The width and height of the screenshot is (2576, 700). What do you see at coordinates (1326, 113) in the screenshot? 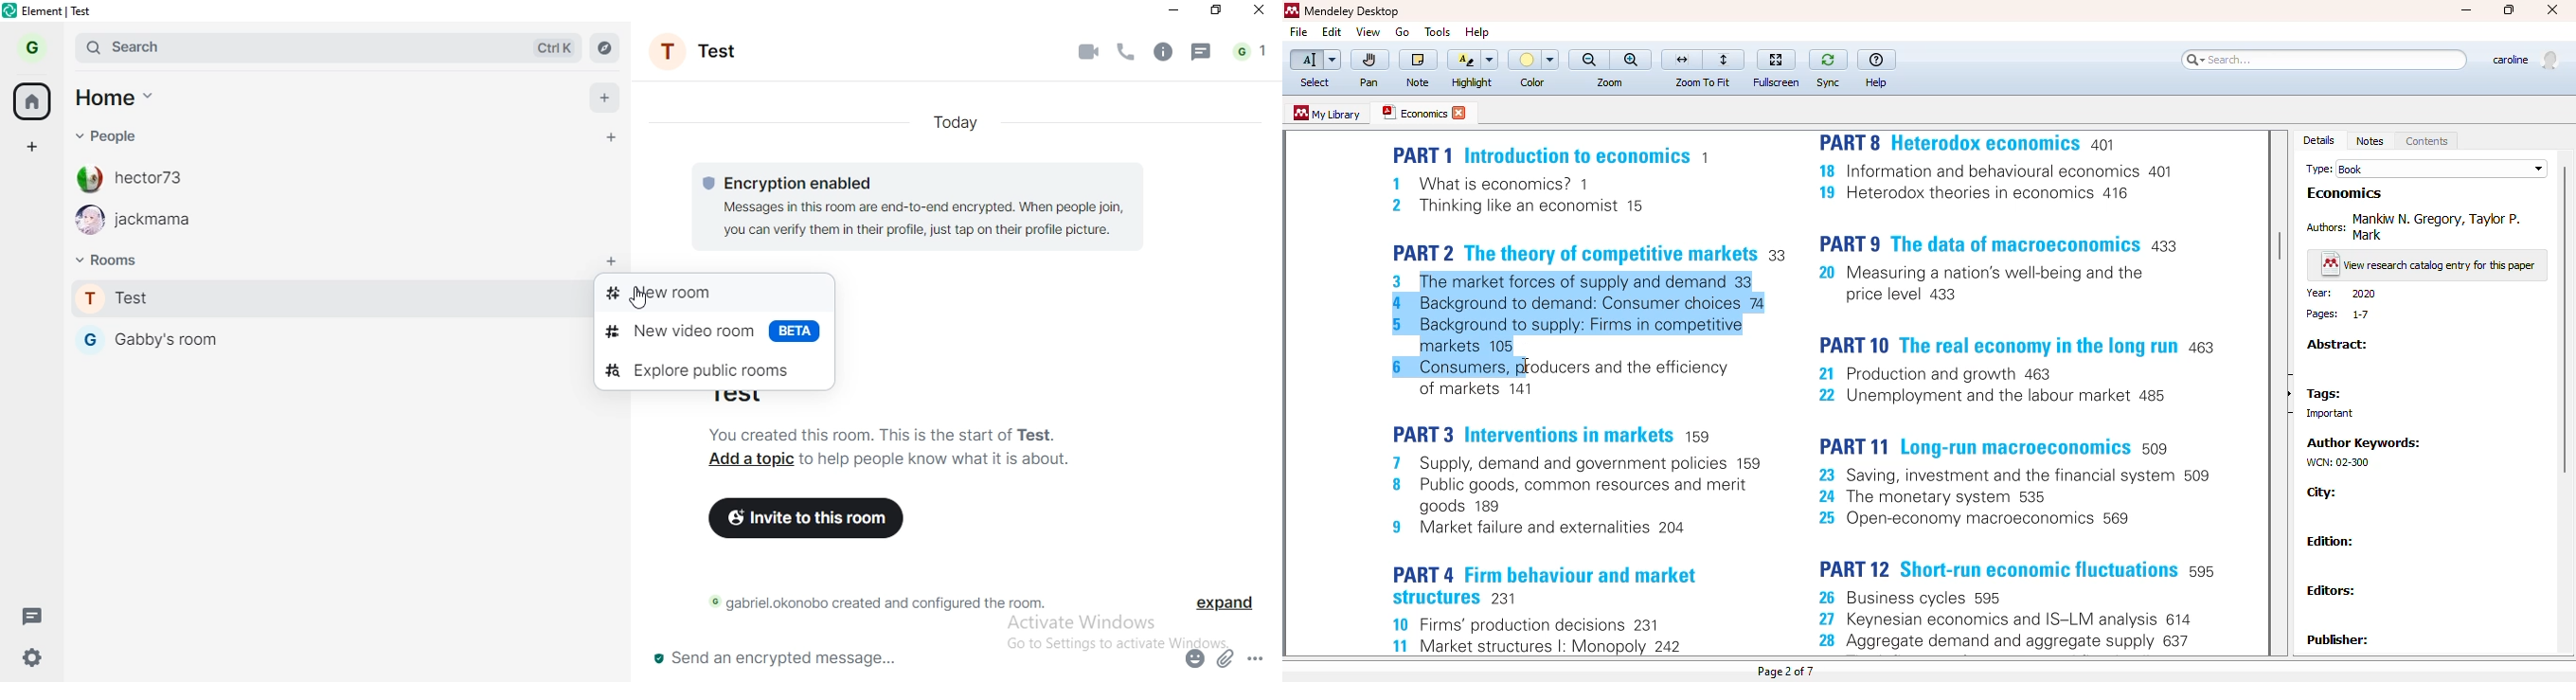
I see `my library` at bounding box center [1326, 113].